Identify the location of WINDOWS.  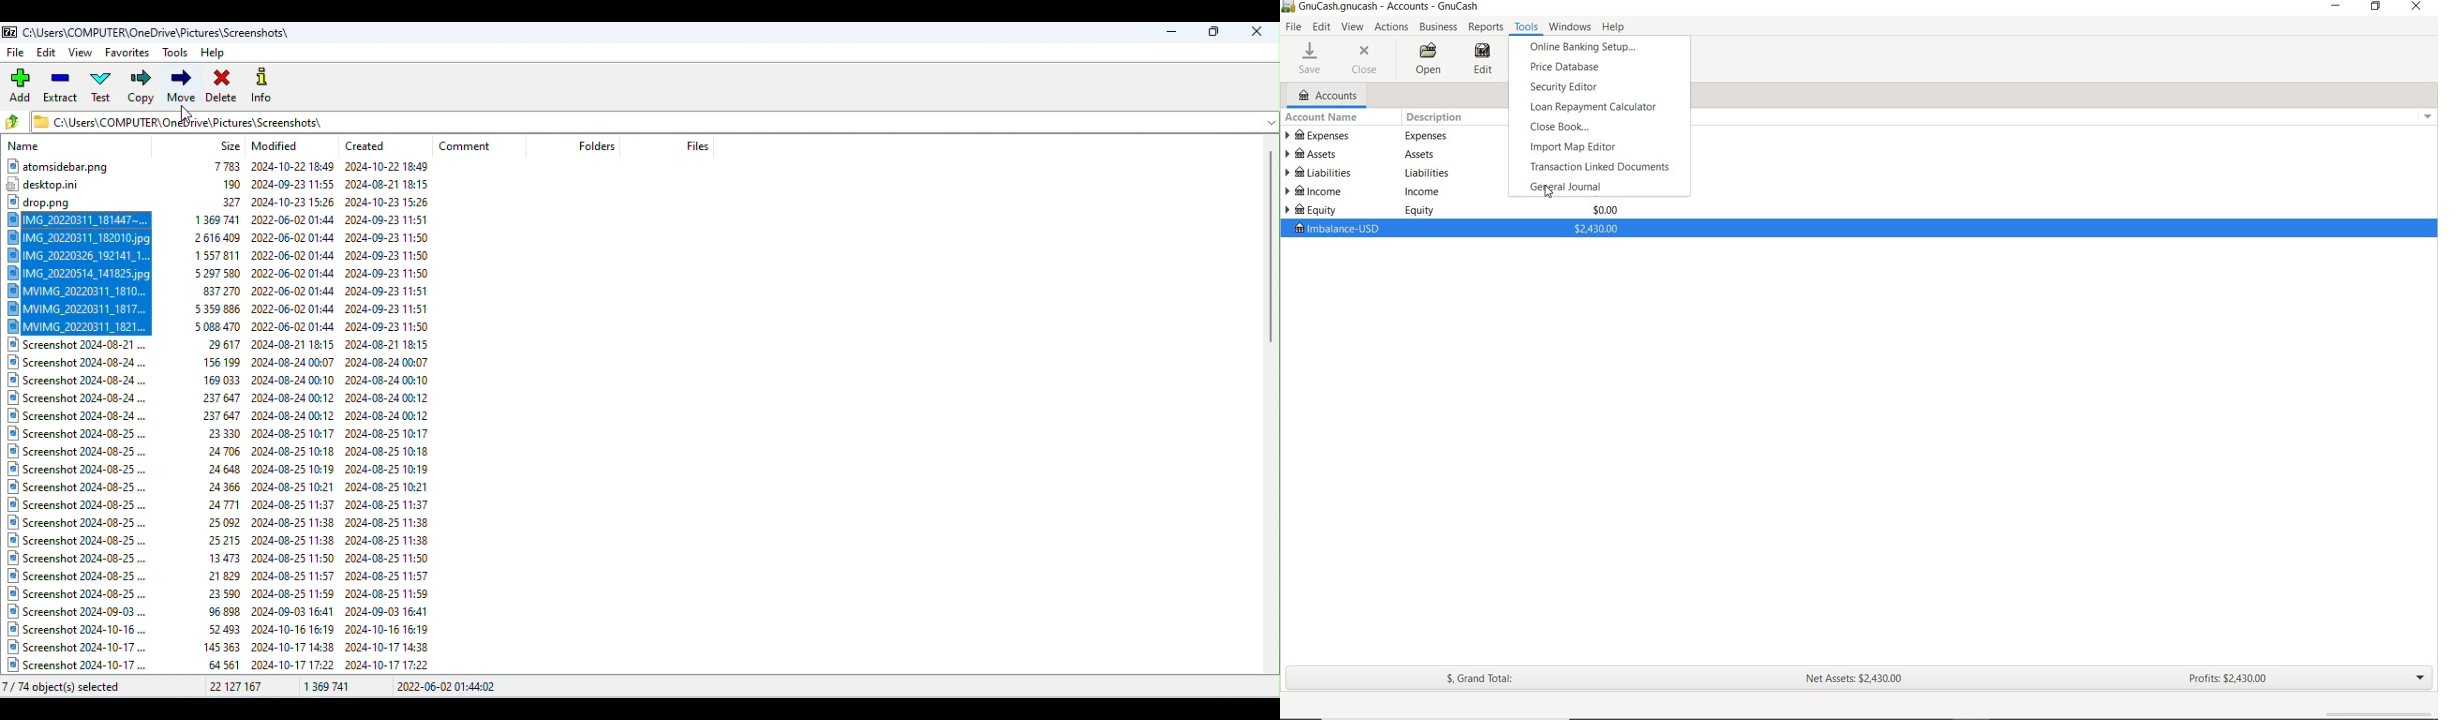
(1570, 28).